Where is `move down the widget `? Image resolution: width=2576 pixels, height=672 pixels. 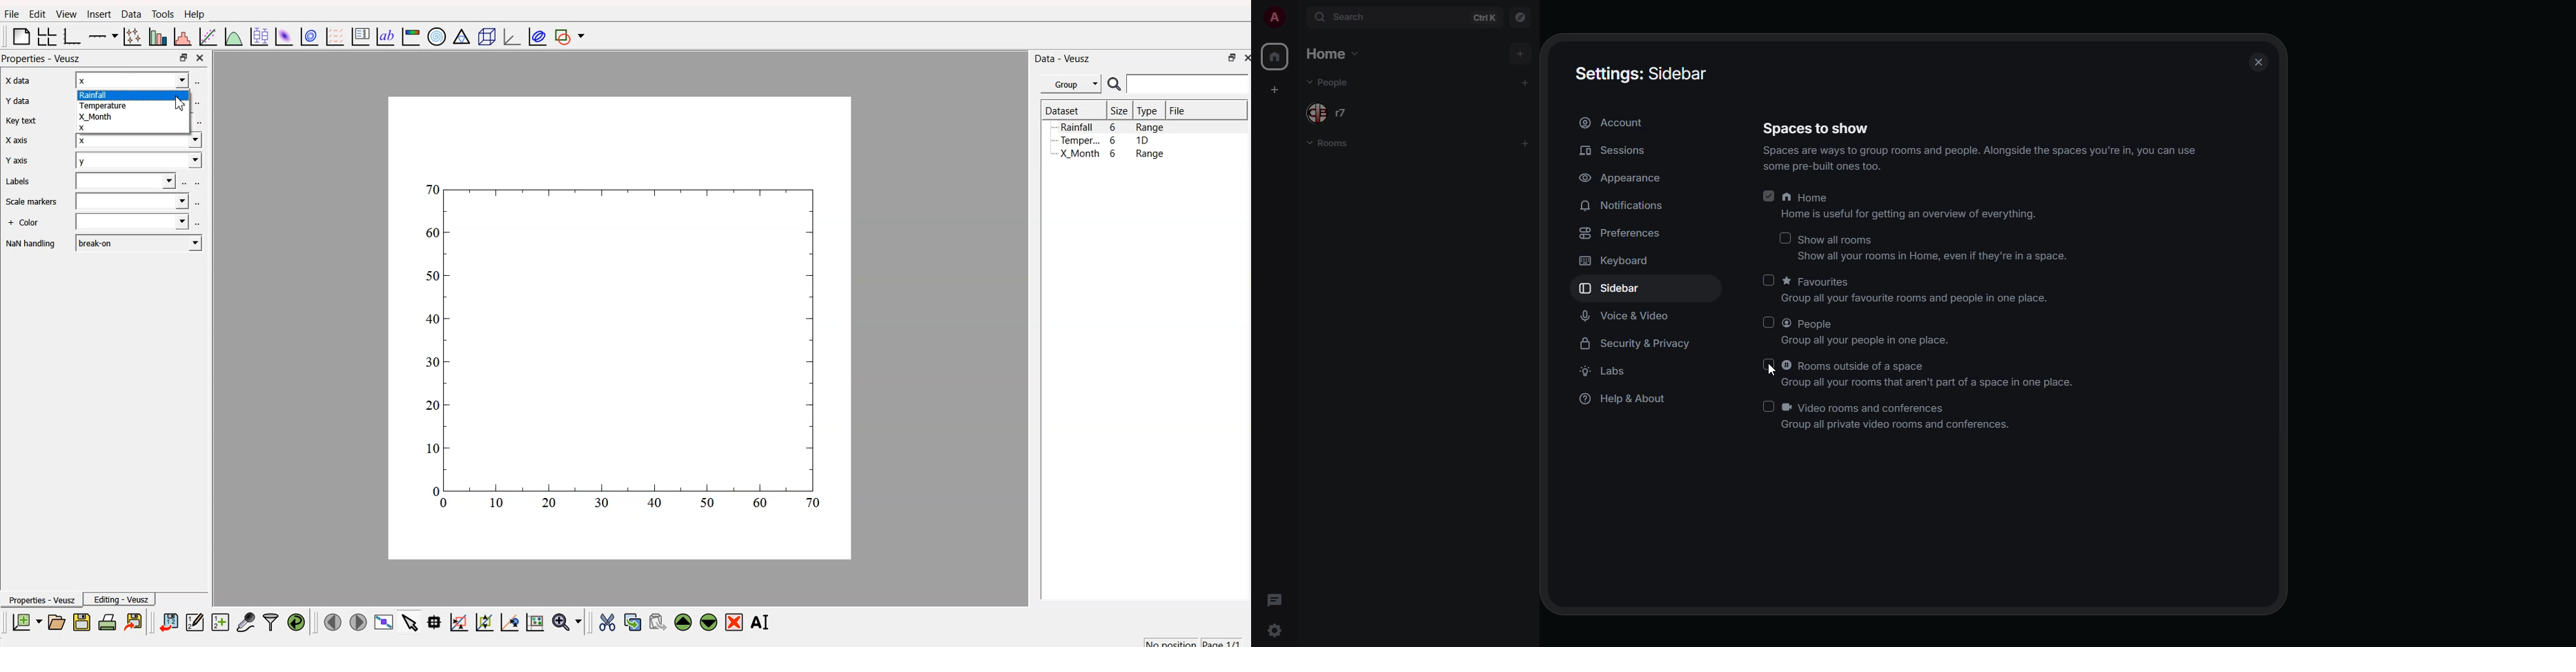
move down the widget  is located at coordinates (707, 623).